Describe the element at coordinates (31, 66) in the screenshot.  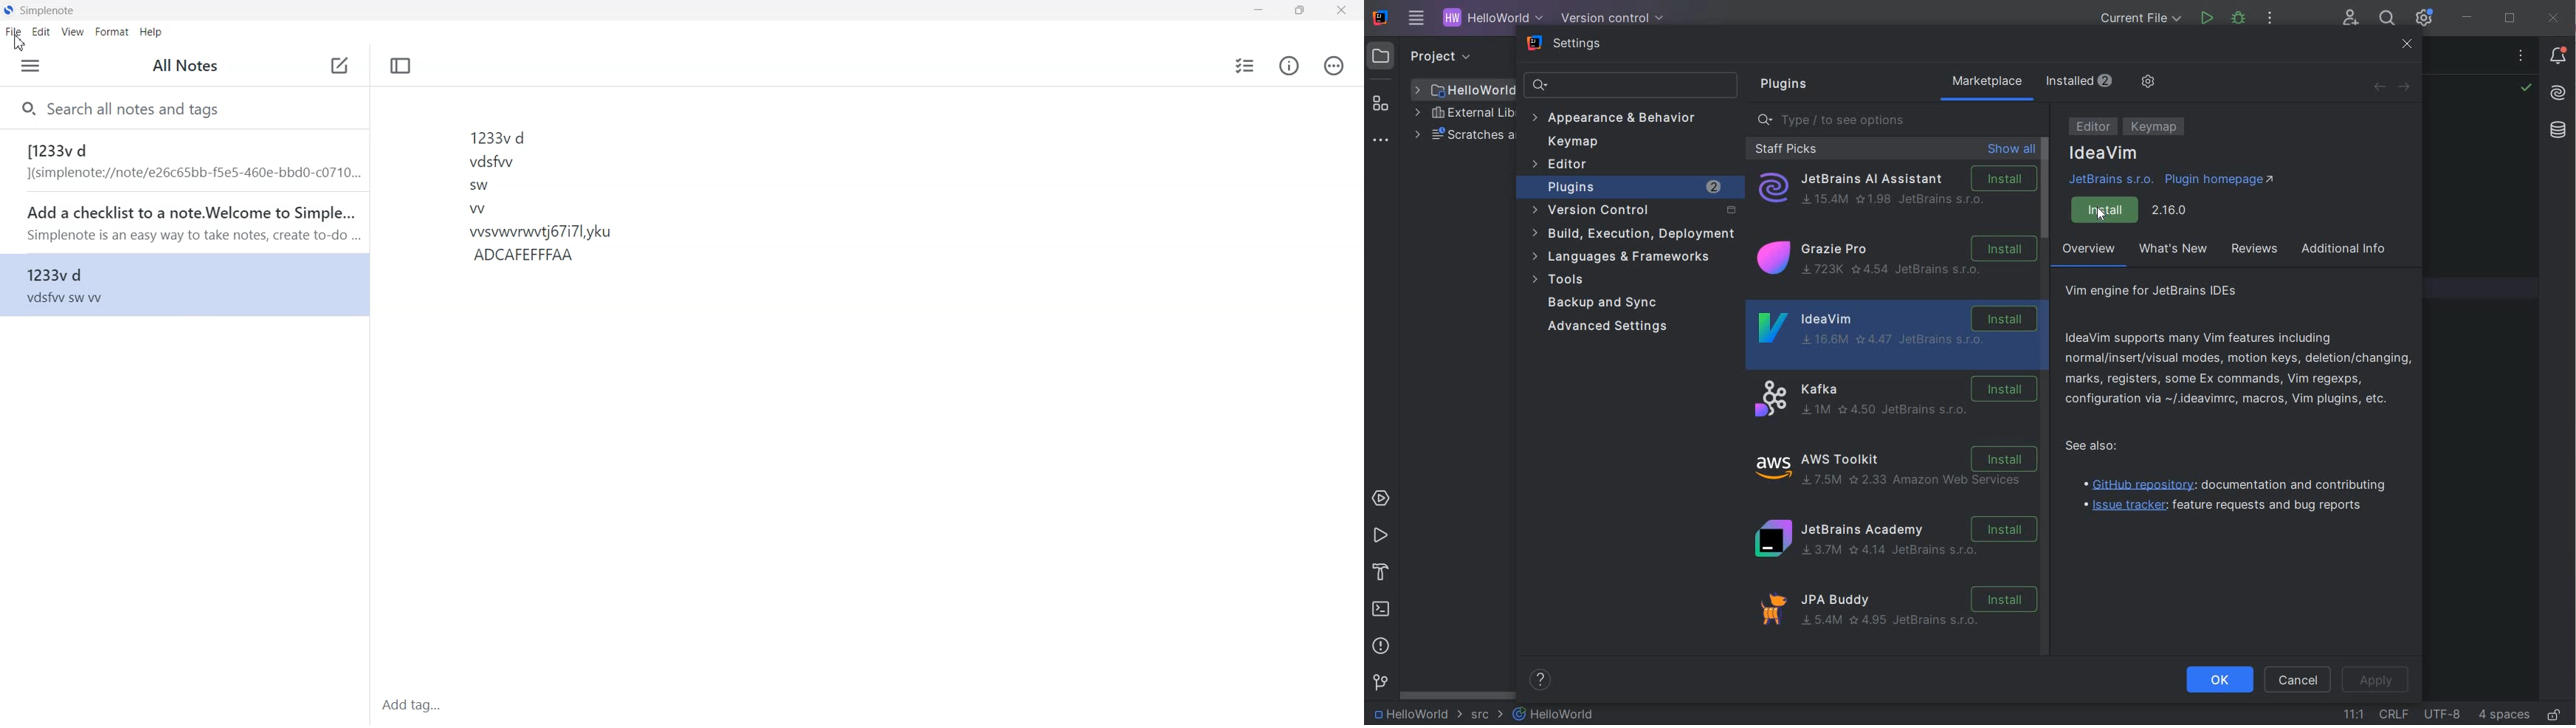
I see `Menu` at that location.